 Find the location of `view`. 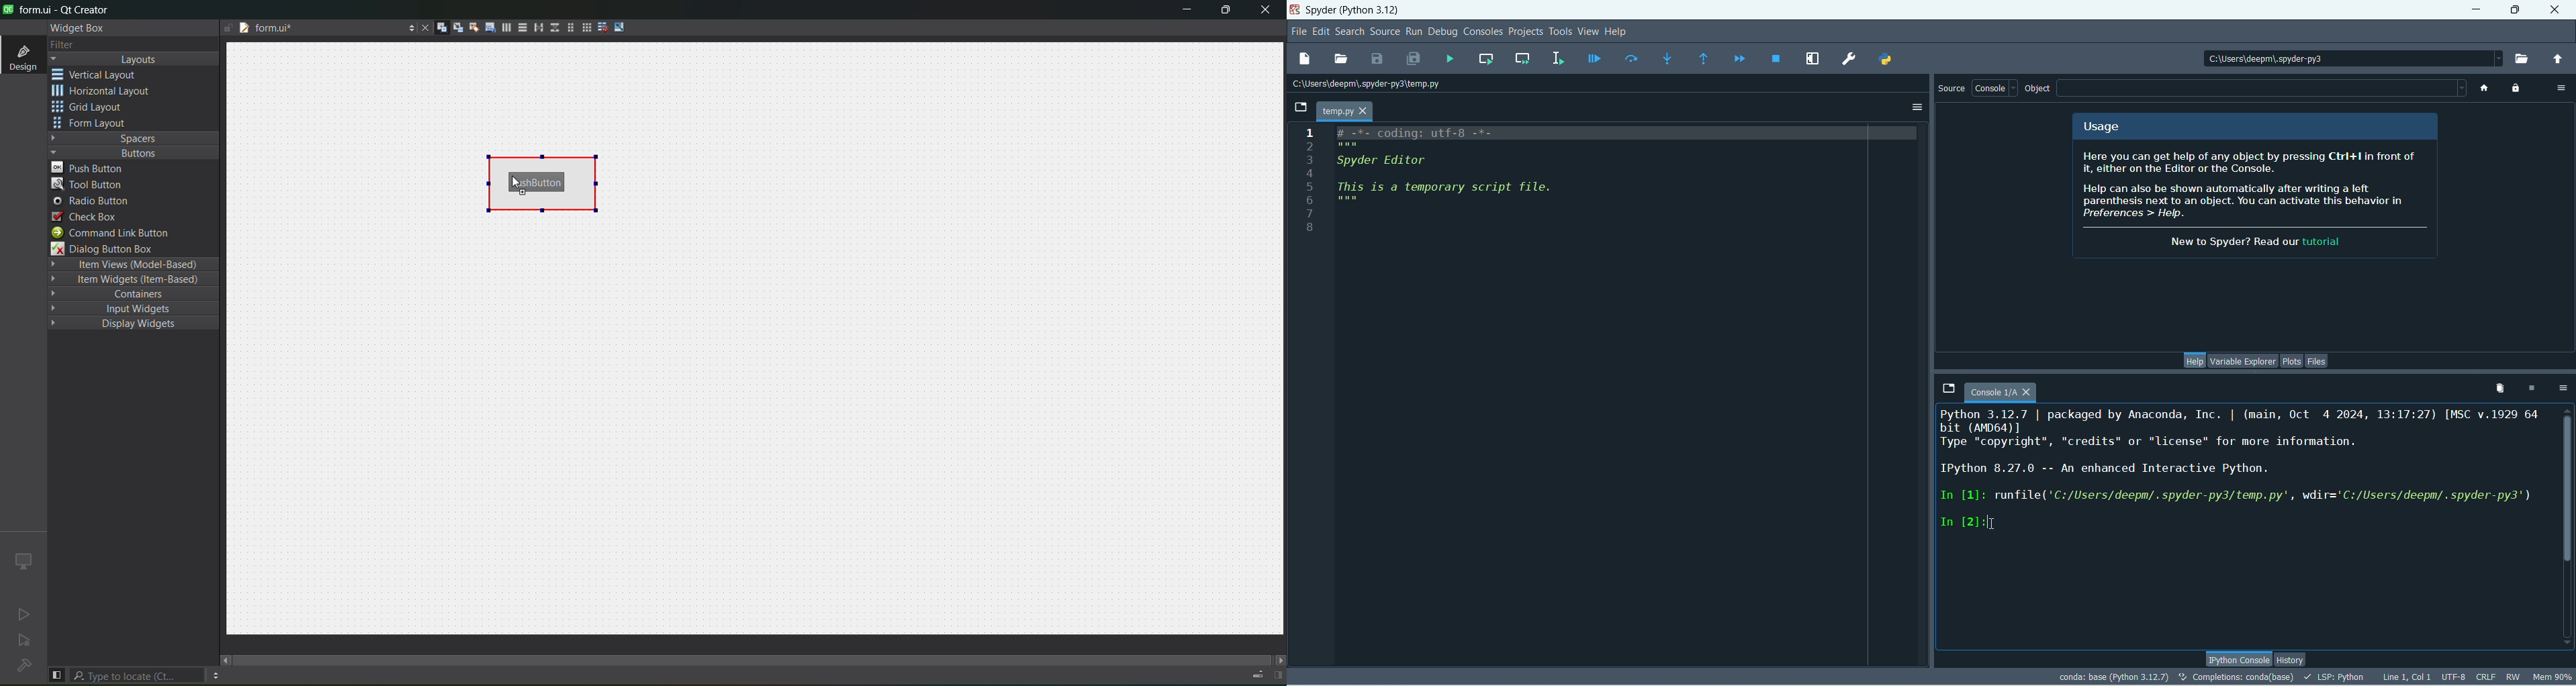

view is located at coordinates (1590, 32).